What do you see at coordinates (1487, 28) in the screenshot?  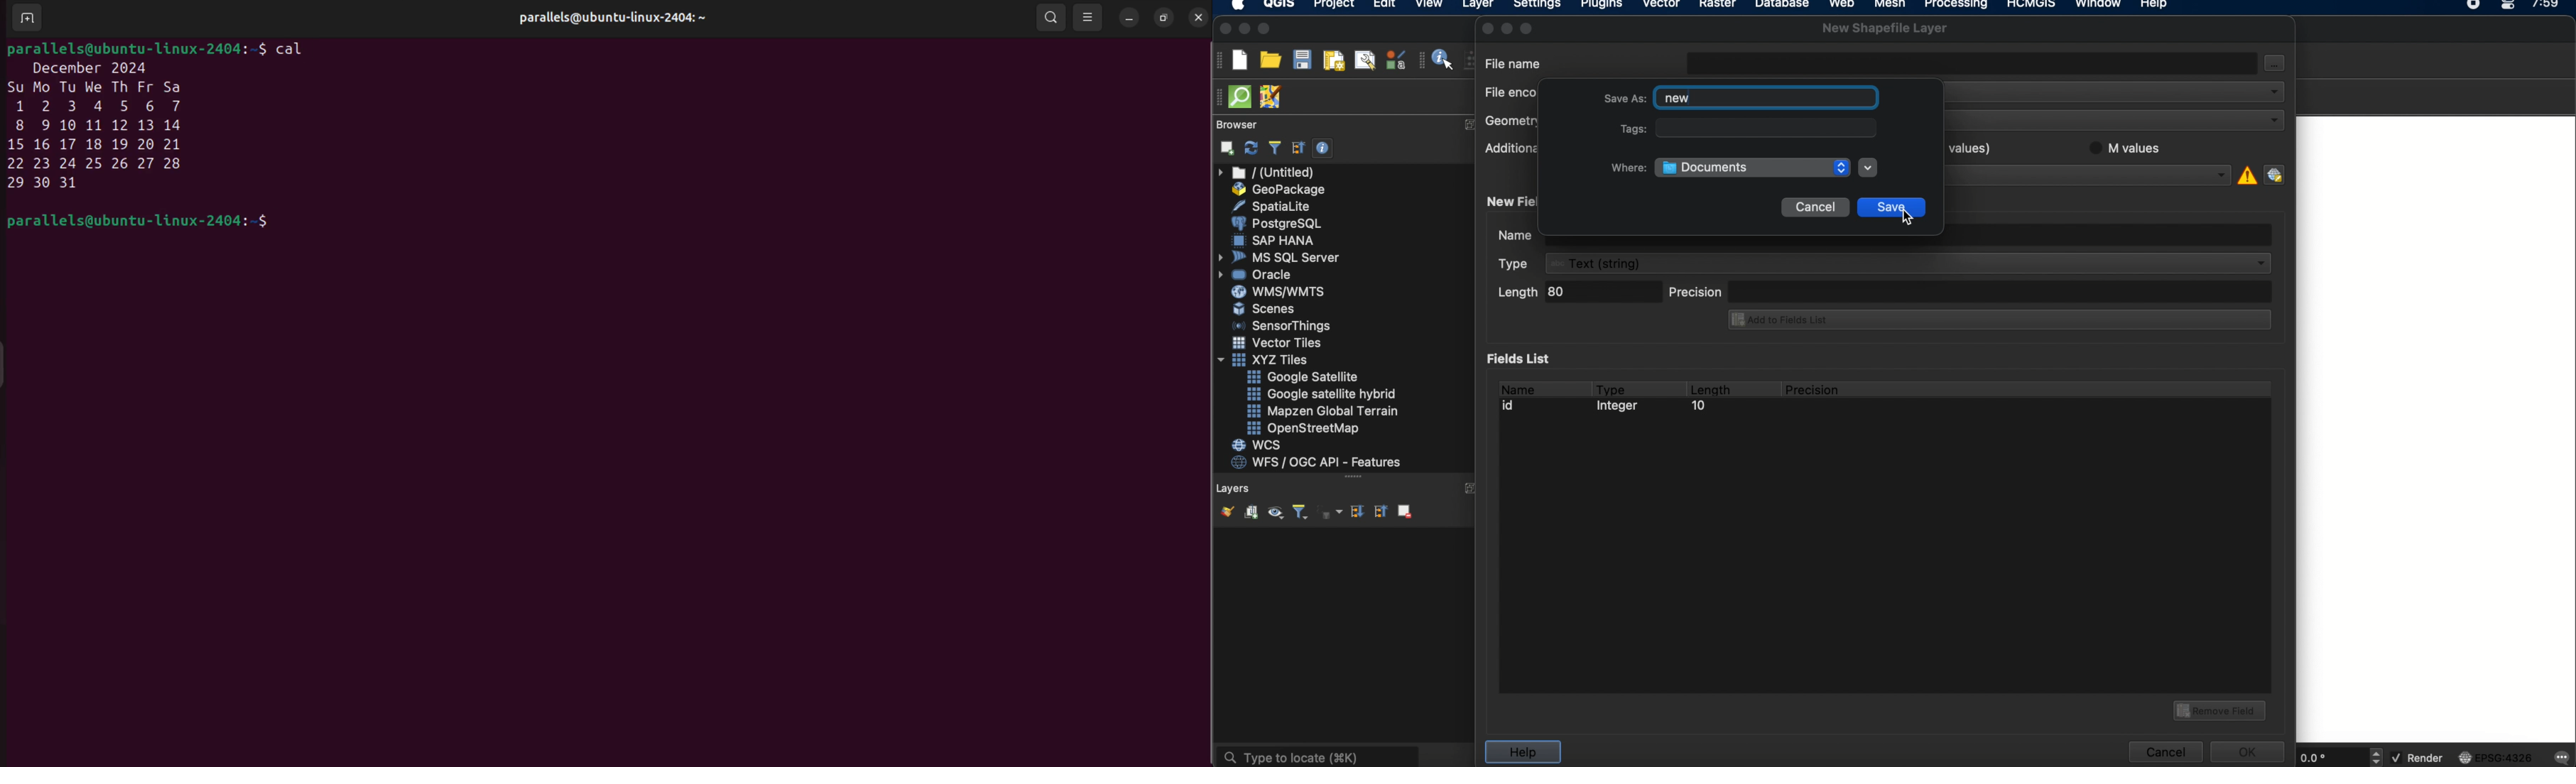 I see `close` at bounding box center [1487, 28].